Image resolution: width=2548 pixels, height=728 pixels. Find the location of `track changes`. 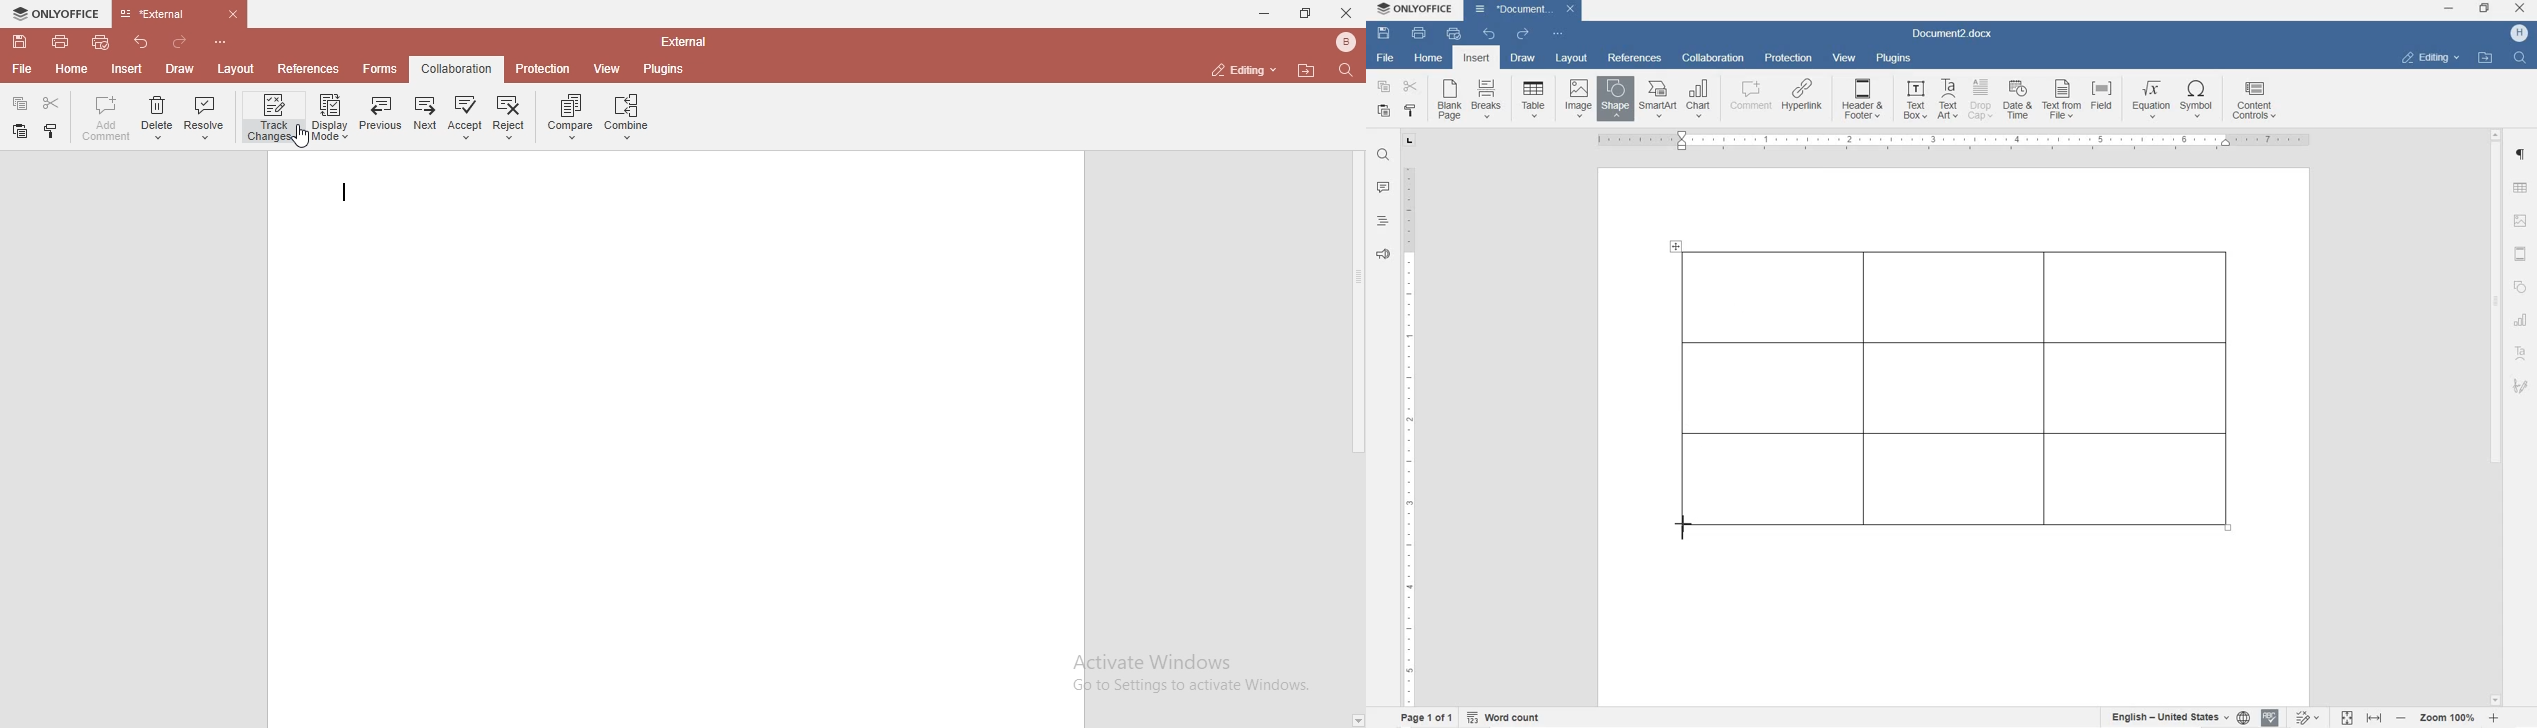

track changes is located at coordinates (2311, 718).